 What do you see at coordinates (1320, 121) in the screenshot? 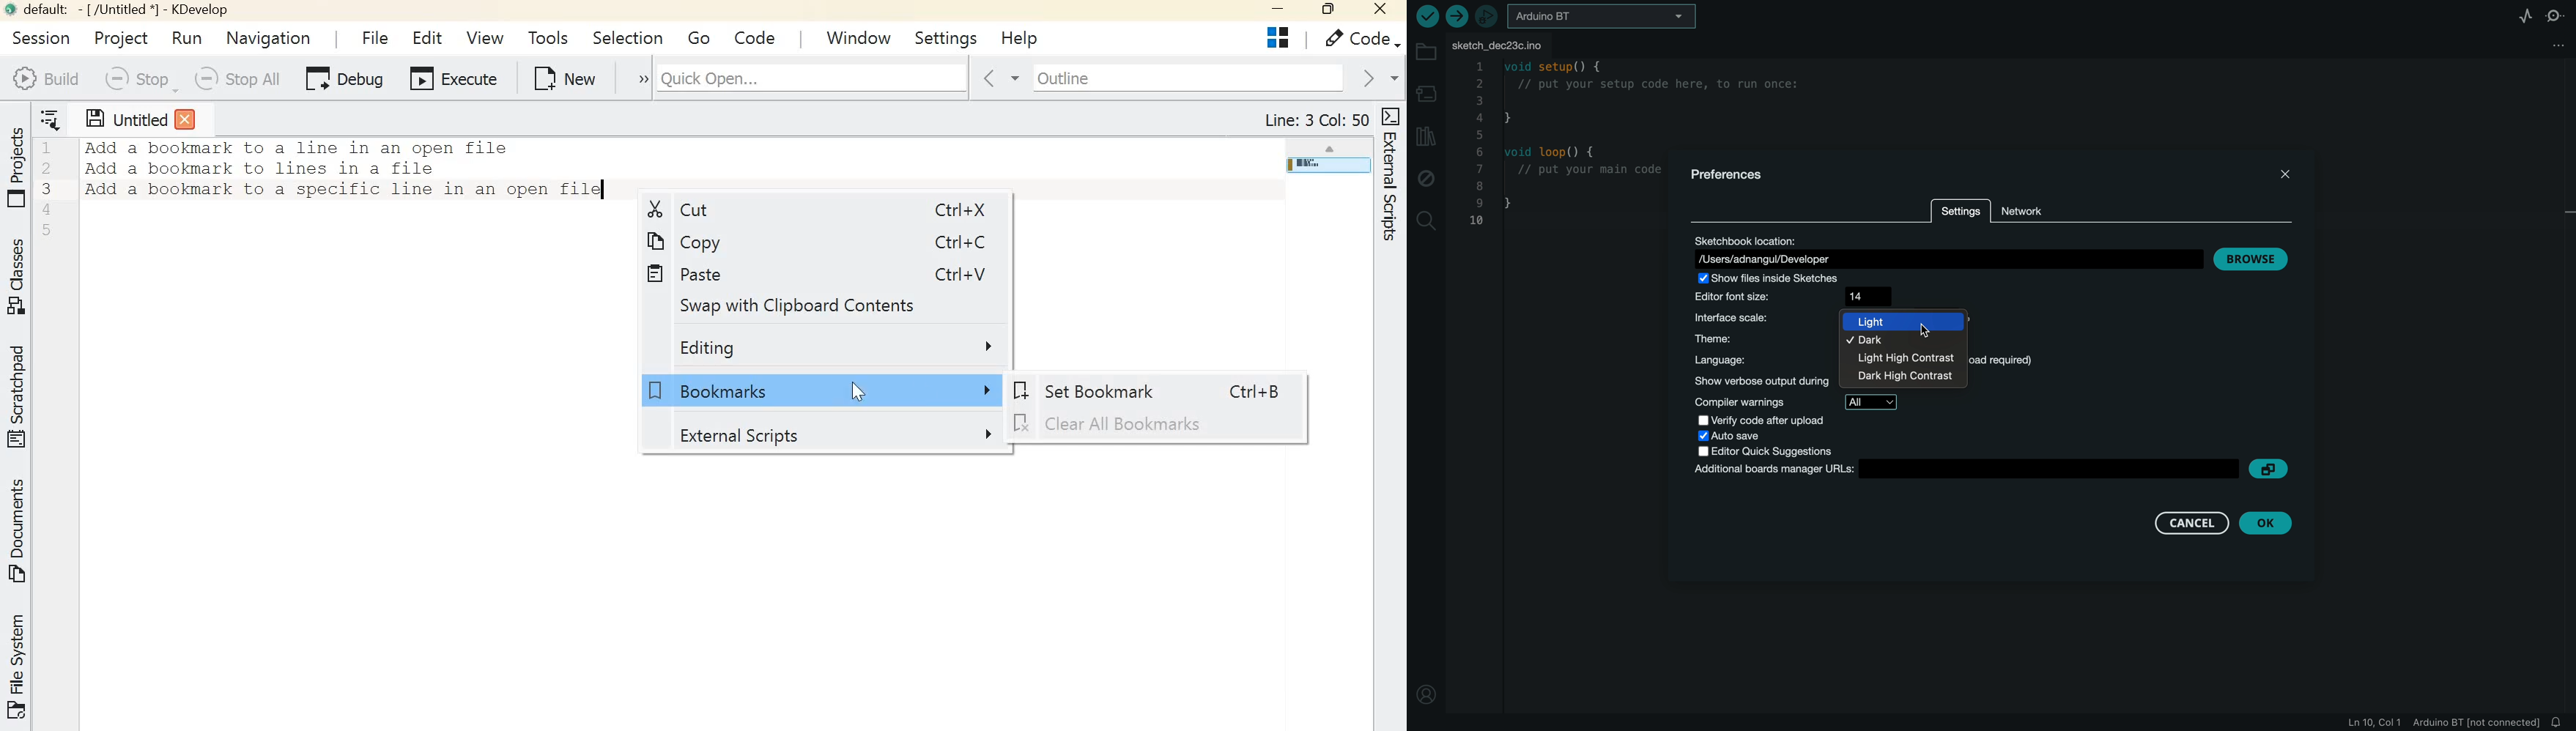
I see `Line: 4 Col: 1` at bounding box center [1320, 121].